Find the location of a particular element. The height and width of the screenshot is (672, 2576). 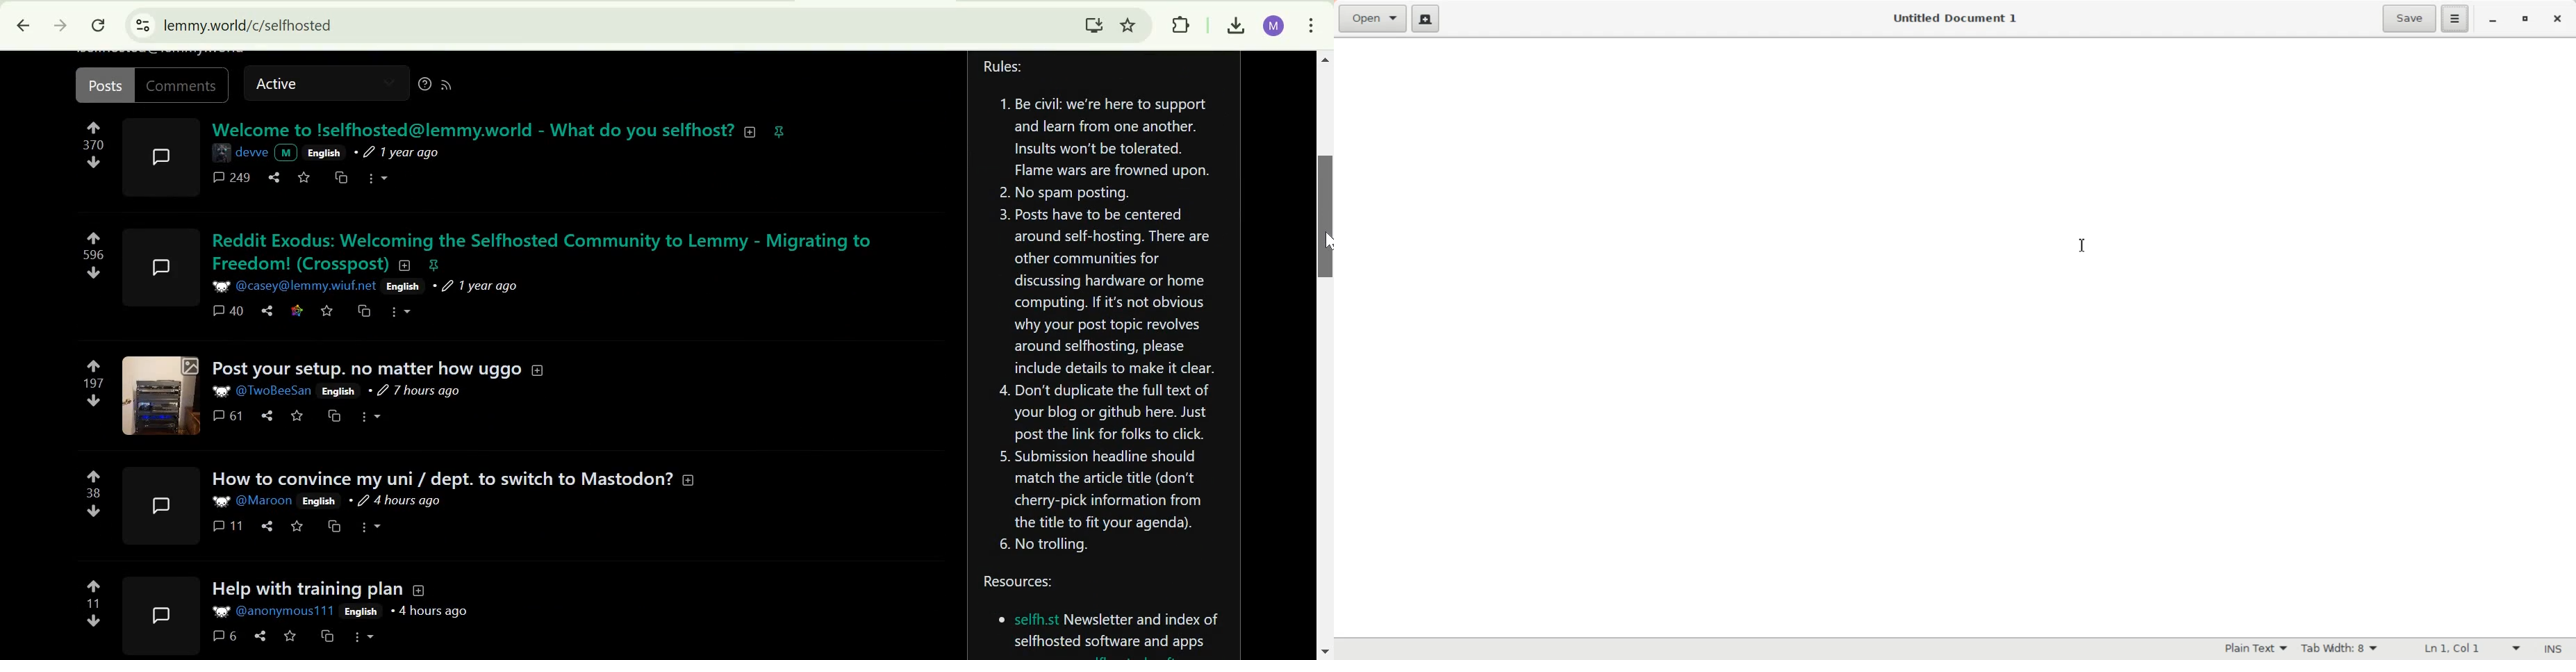

picture is located at coordinates (219, 502).